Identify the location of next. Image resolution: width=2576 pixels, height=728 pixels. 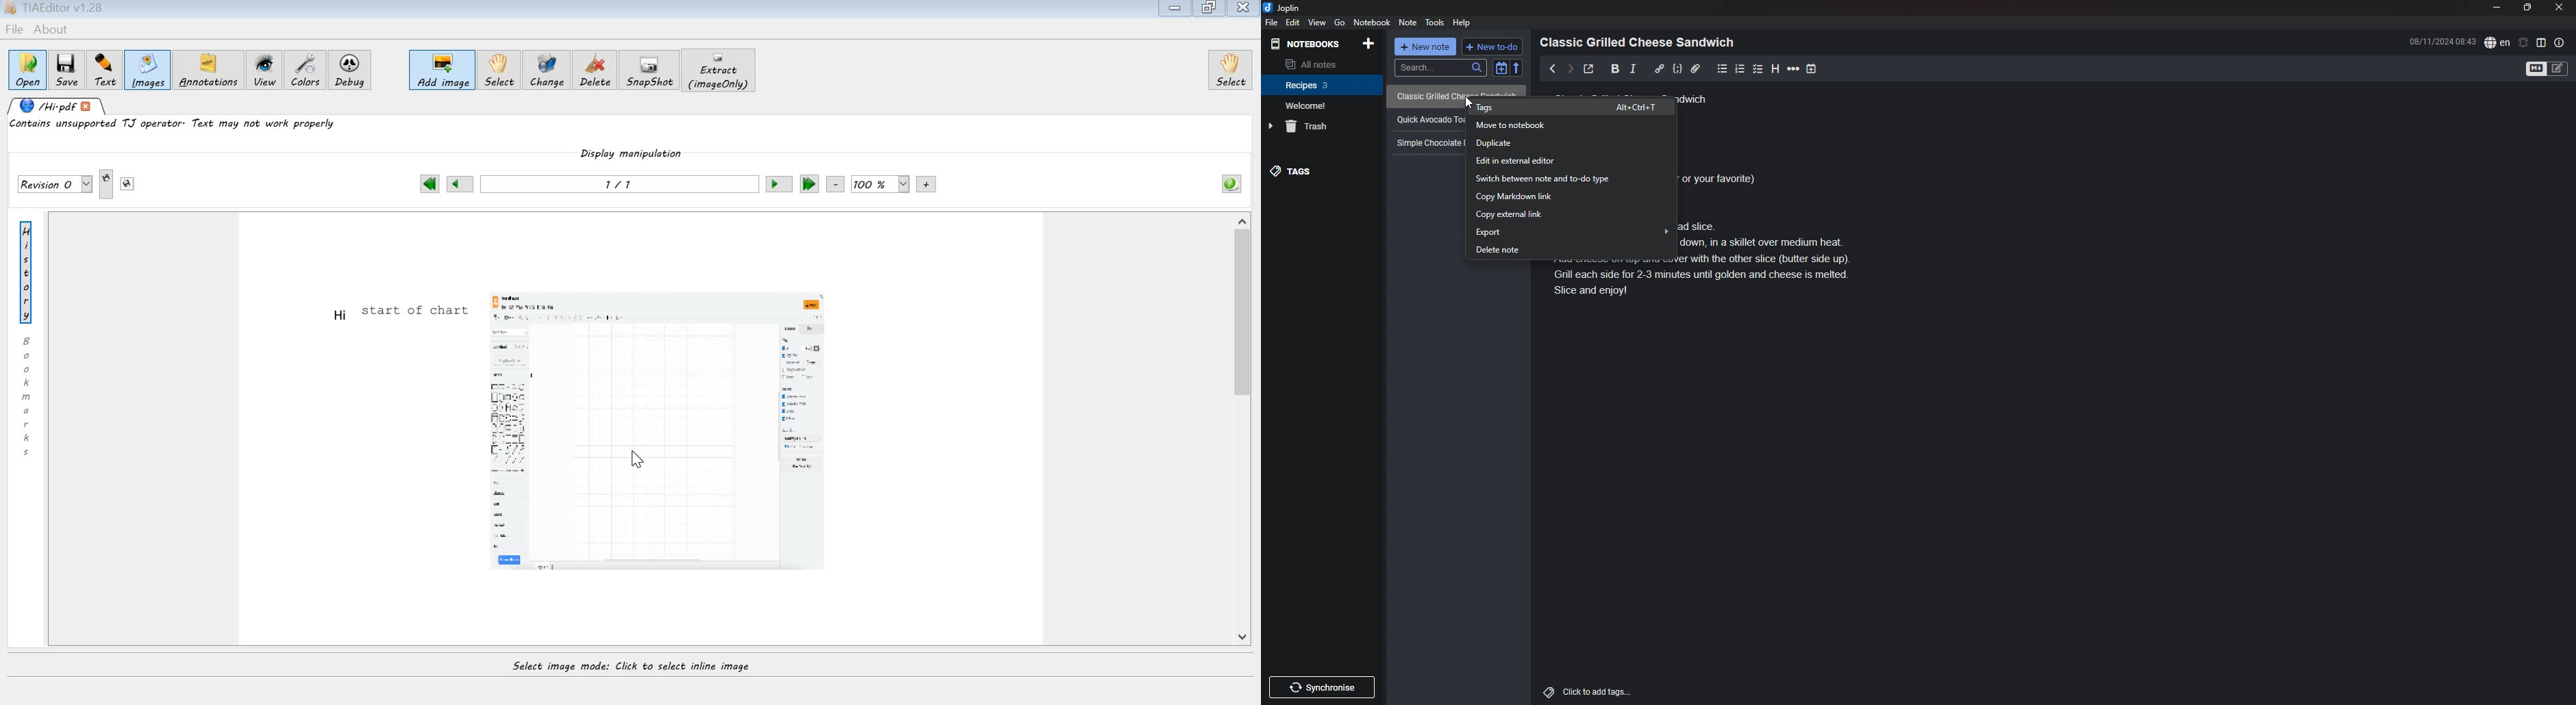
(1570, 70).